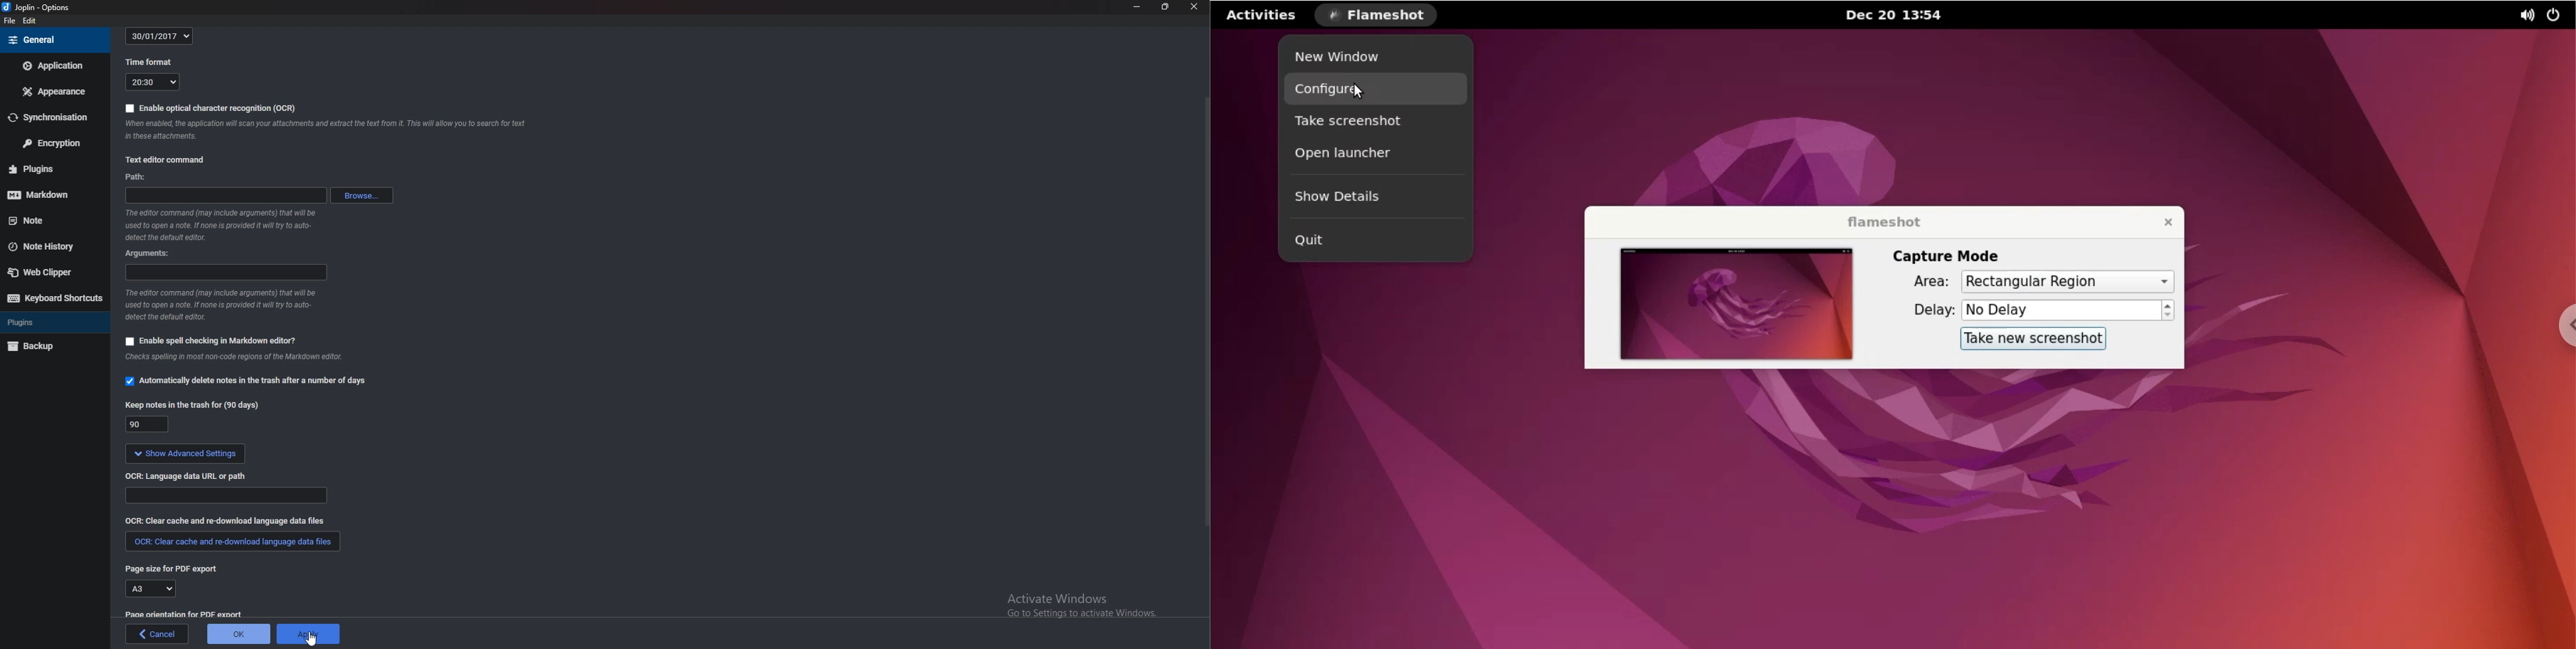 This screenshot has height=672, width=2576. Describe the element at coordinates (147, 426) in the screenshot. I see `90 days` at that location.